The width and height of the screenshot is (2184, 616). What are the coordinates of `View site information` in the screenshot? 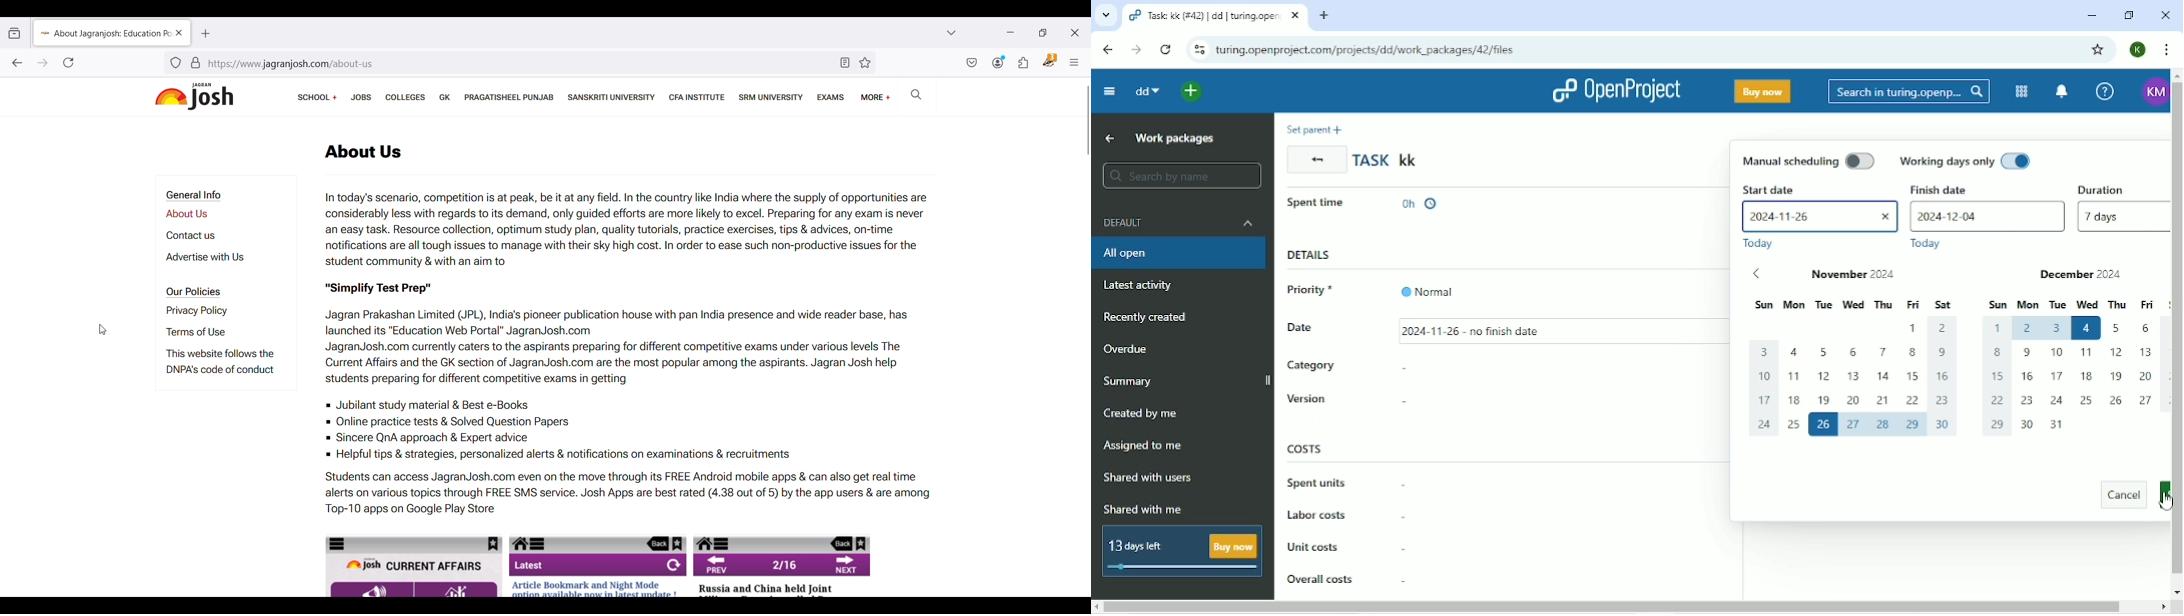 It's located at (1198, 50).